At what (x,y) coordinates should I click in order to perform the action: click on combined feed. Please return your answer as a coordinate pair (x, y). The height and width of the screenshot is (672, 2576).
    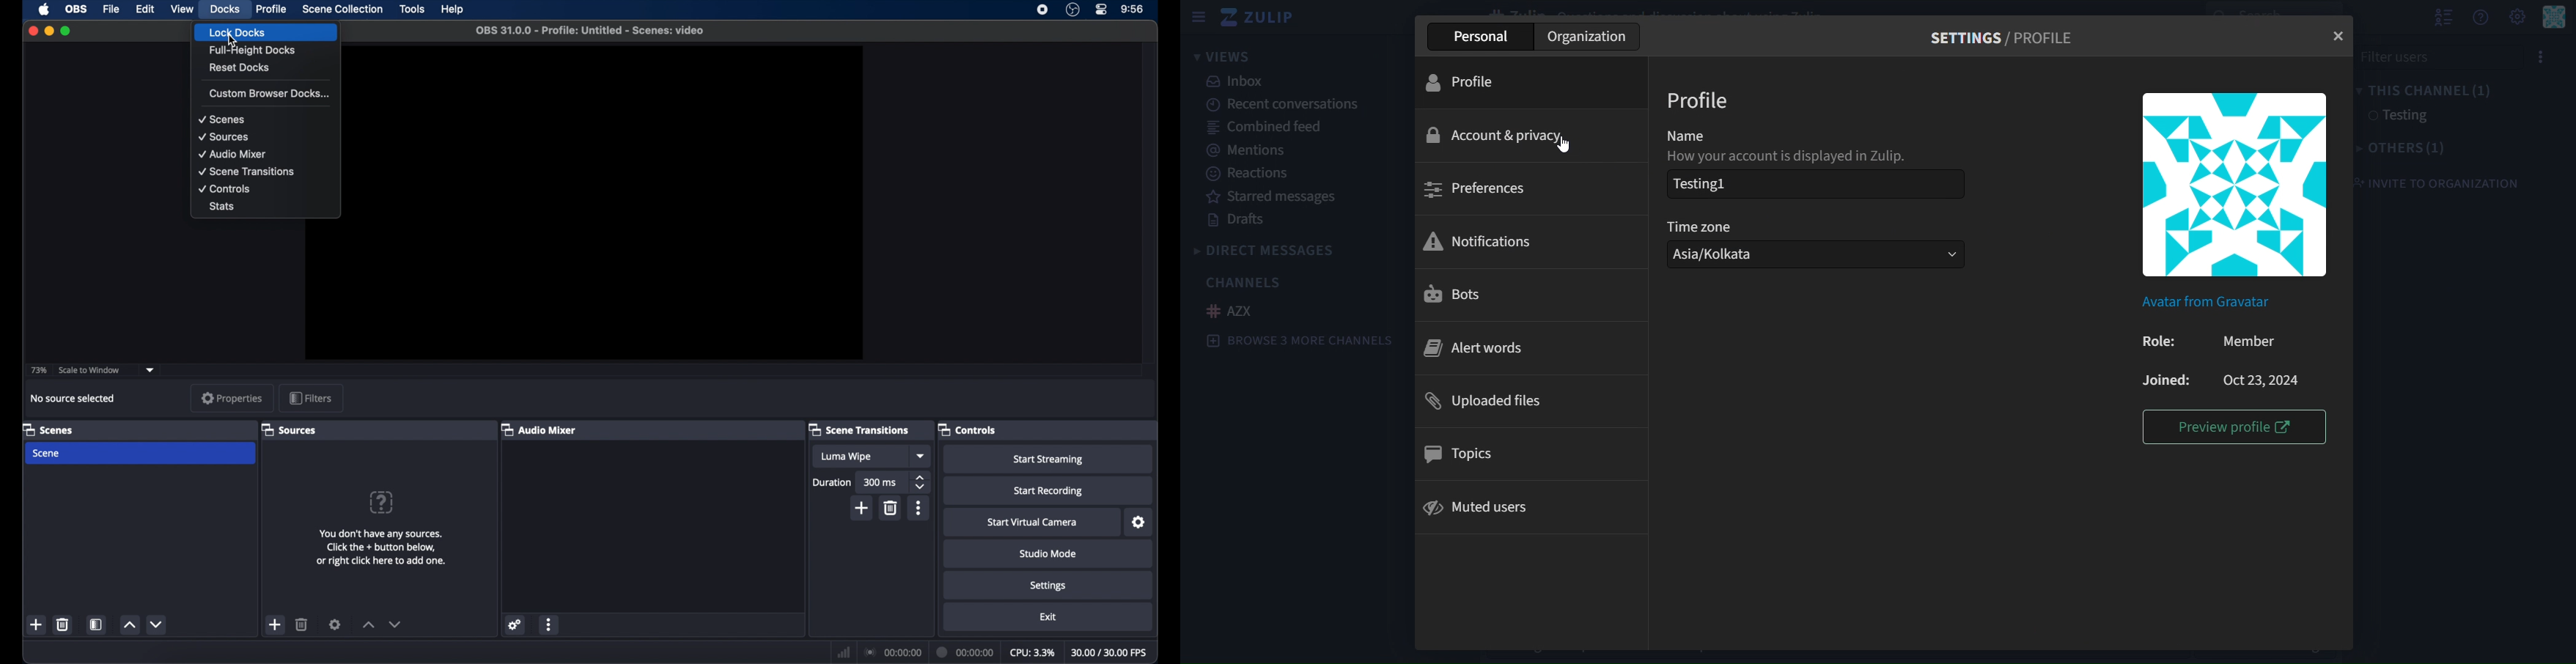
    Looking at the image, I should click on (1259, 127).